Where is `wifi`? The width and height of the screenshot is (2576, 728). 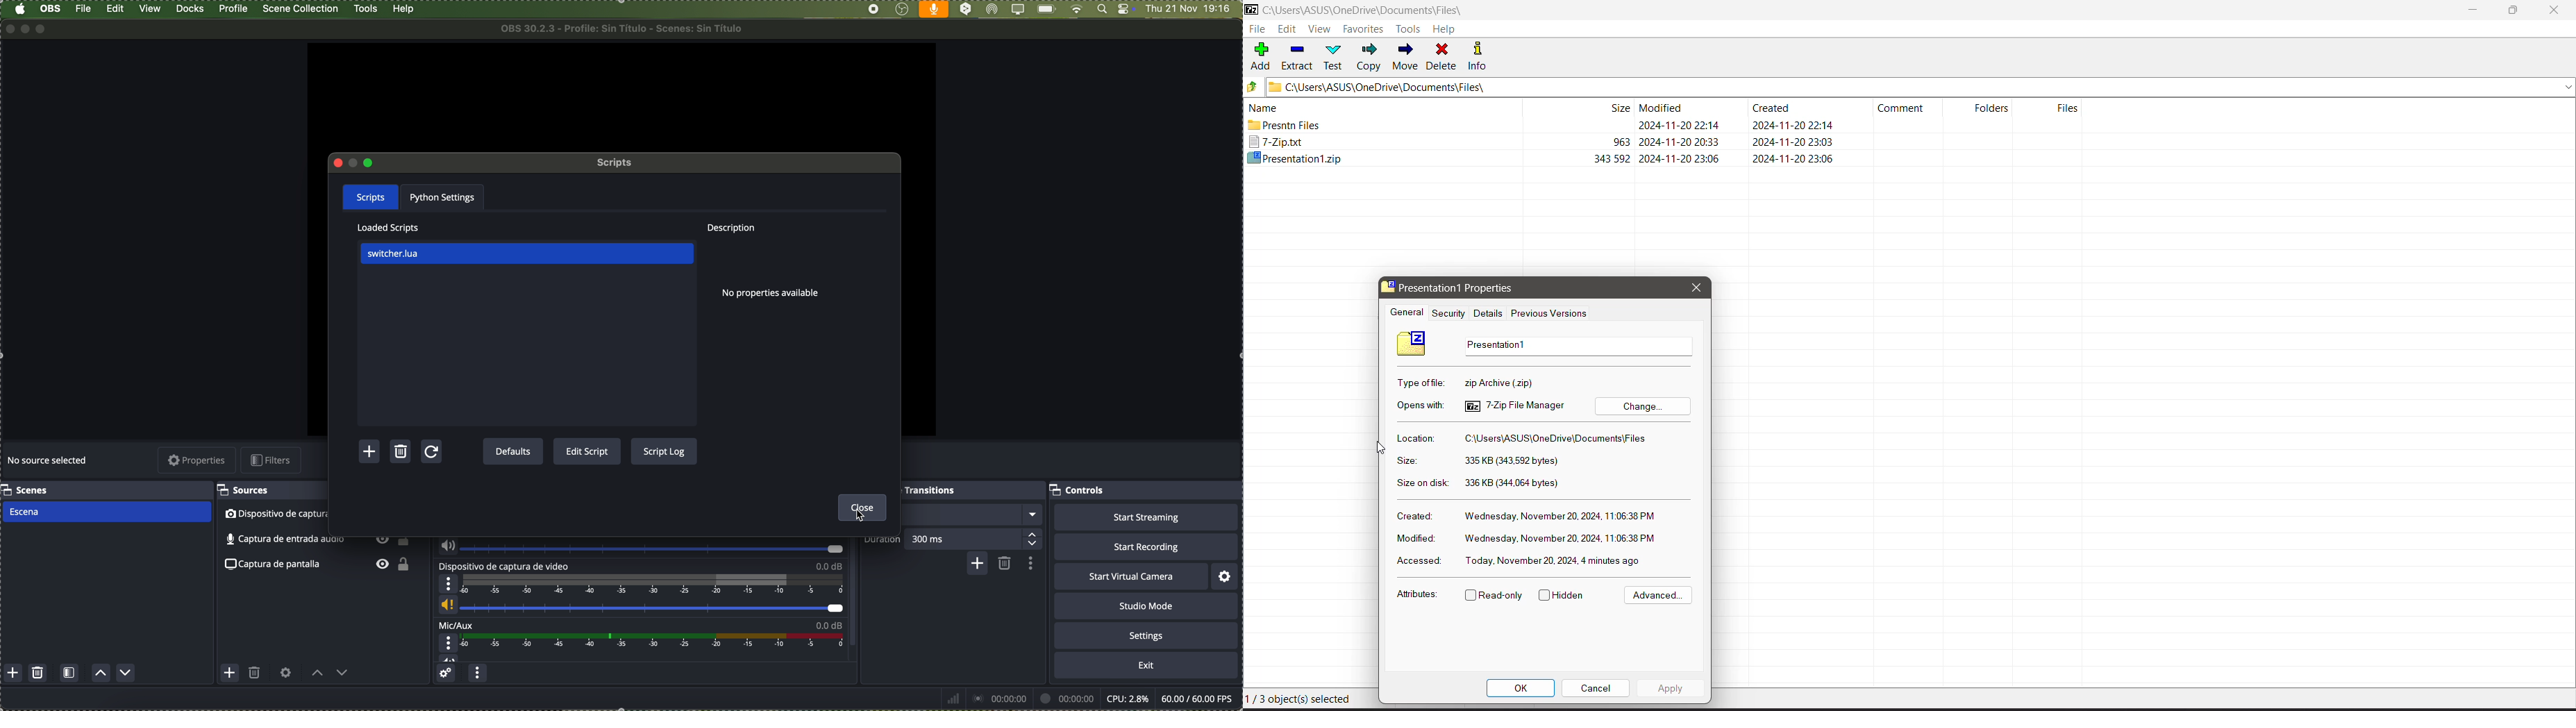
wifi is located at coordinates (1076, 10).